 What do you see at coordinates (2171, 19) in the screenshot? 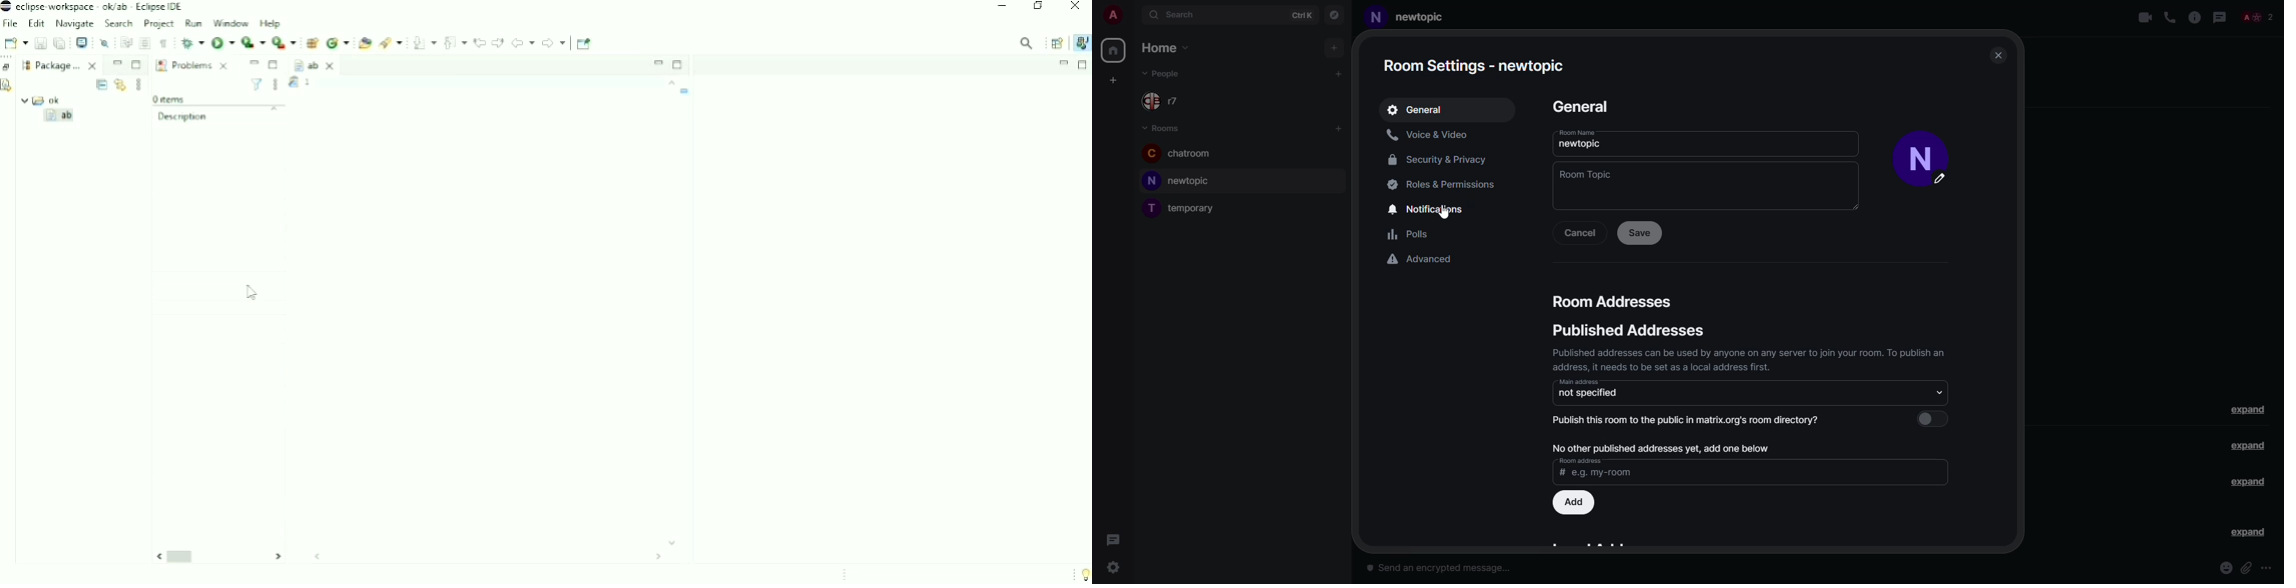
I see `voice` at bounding box center [2171, 19].